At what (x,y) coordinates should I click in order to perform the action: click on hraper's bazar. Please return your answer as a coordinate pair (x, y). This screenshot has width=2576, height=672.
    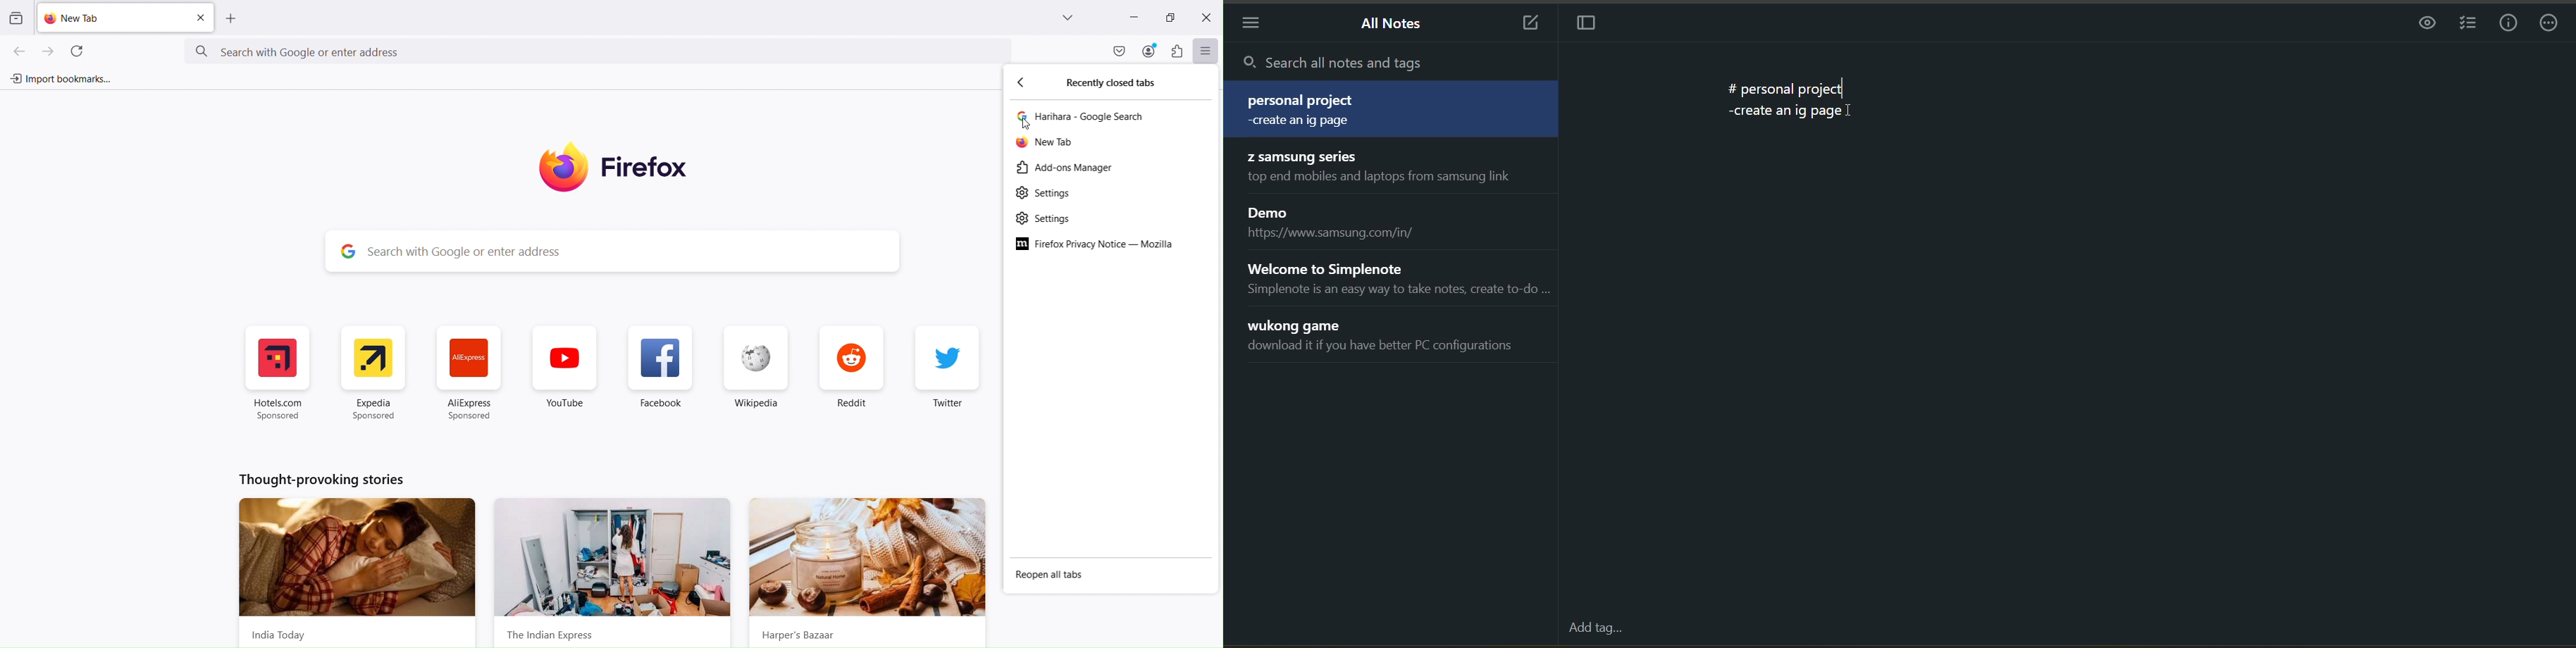
    Looking at the image, I should click on (868, 573).